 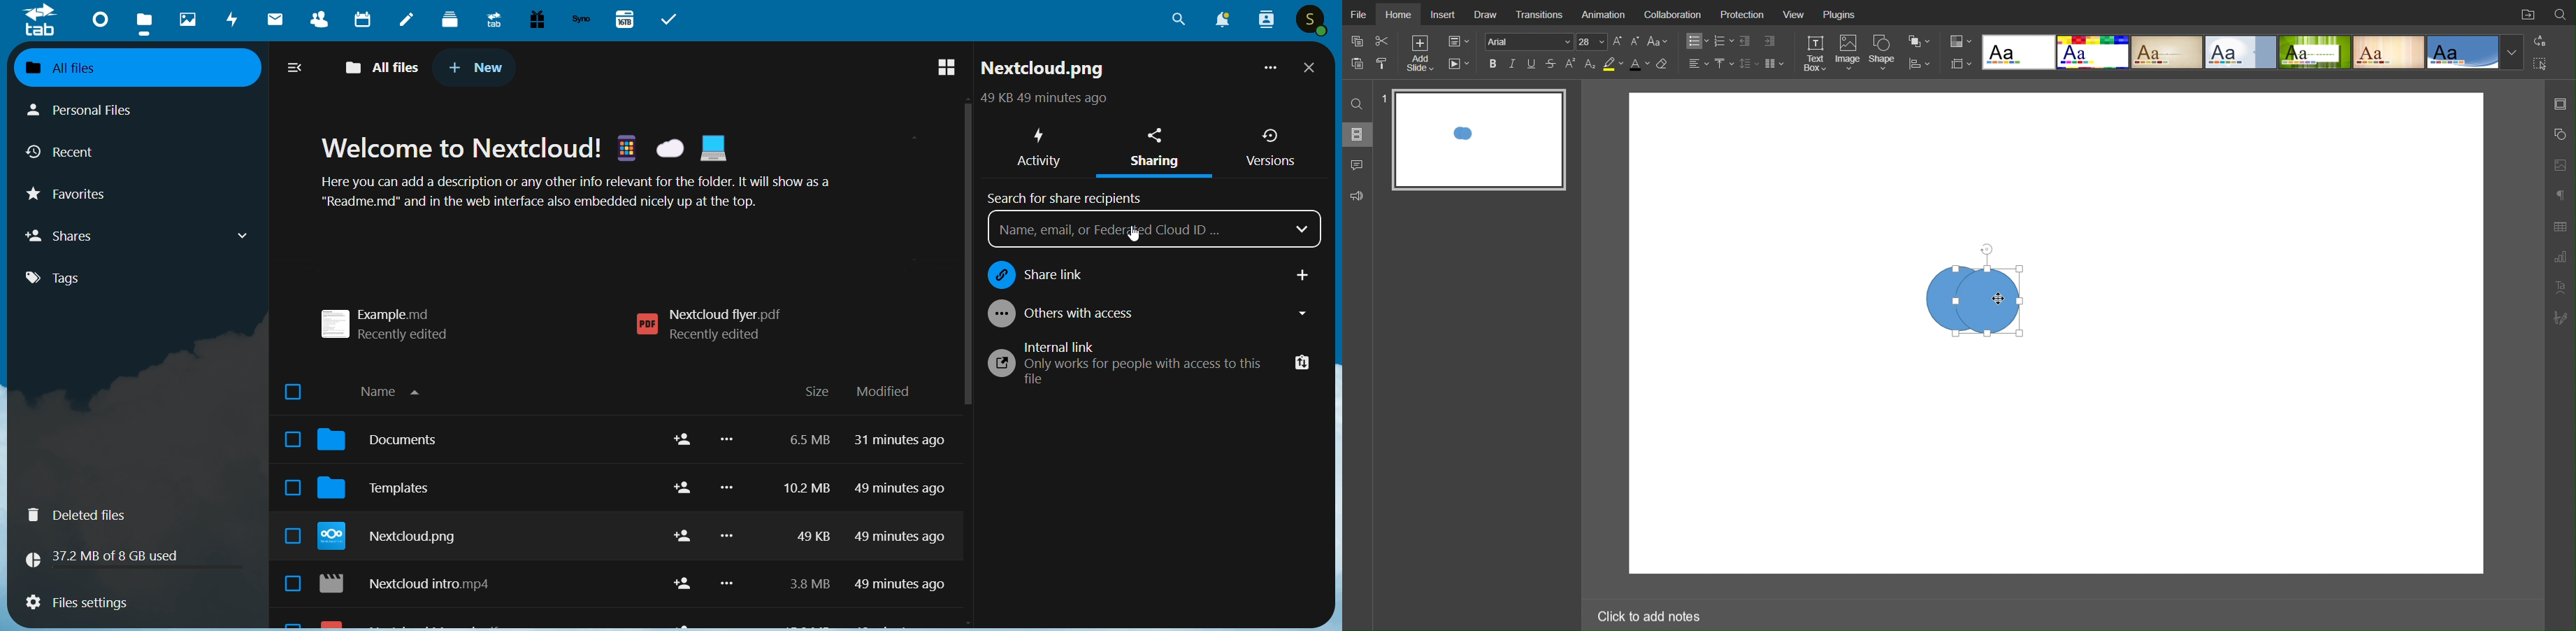 What do you see at coordinates (1986, 250) in the screenshot?
I see `Rotate` at bounding box center [1986, 250].